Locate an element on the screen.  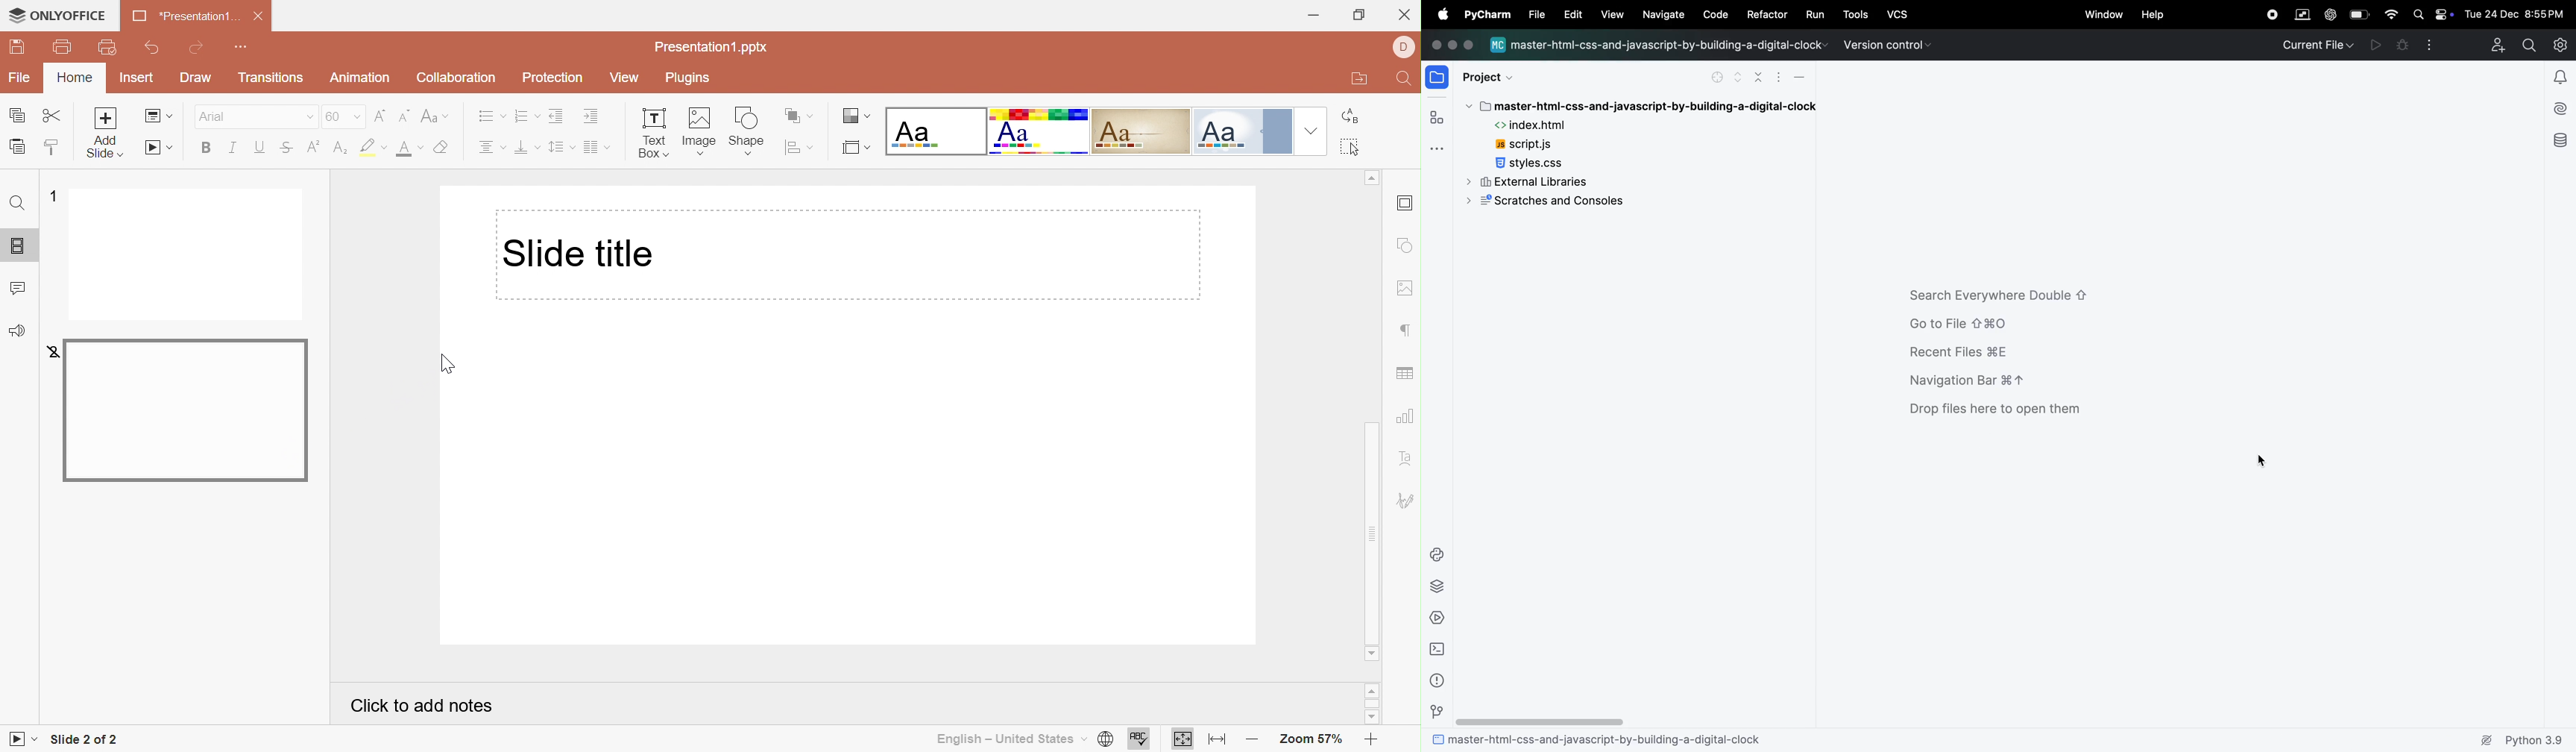
minimize is located at coordinates (1806, 76).